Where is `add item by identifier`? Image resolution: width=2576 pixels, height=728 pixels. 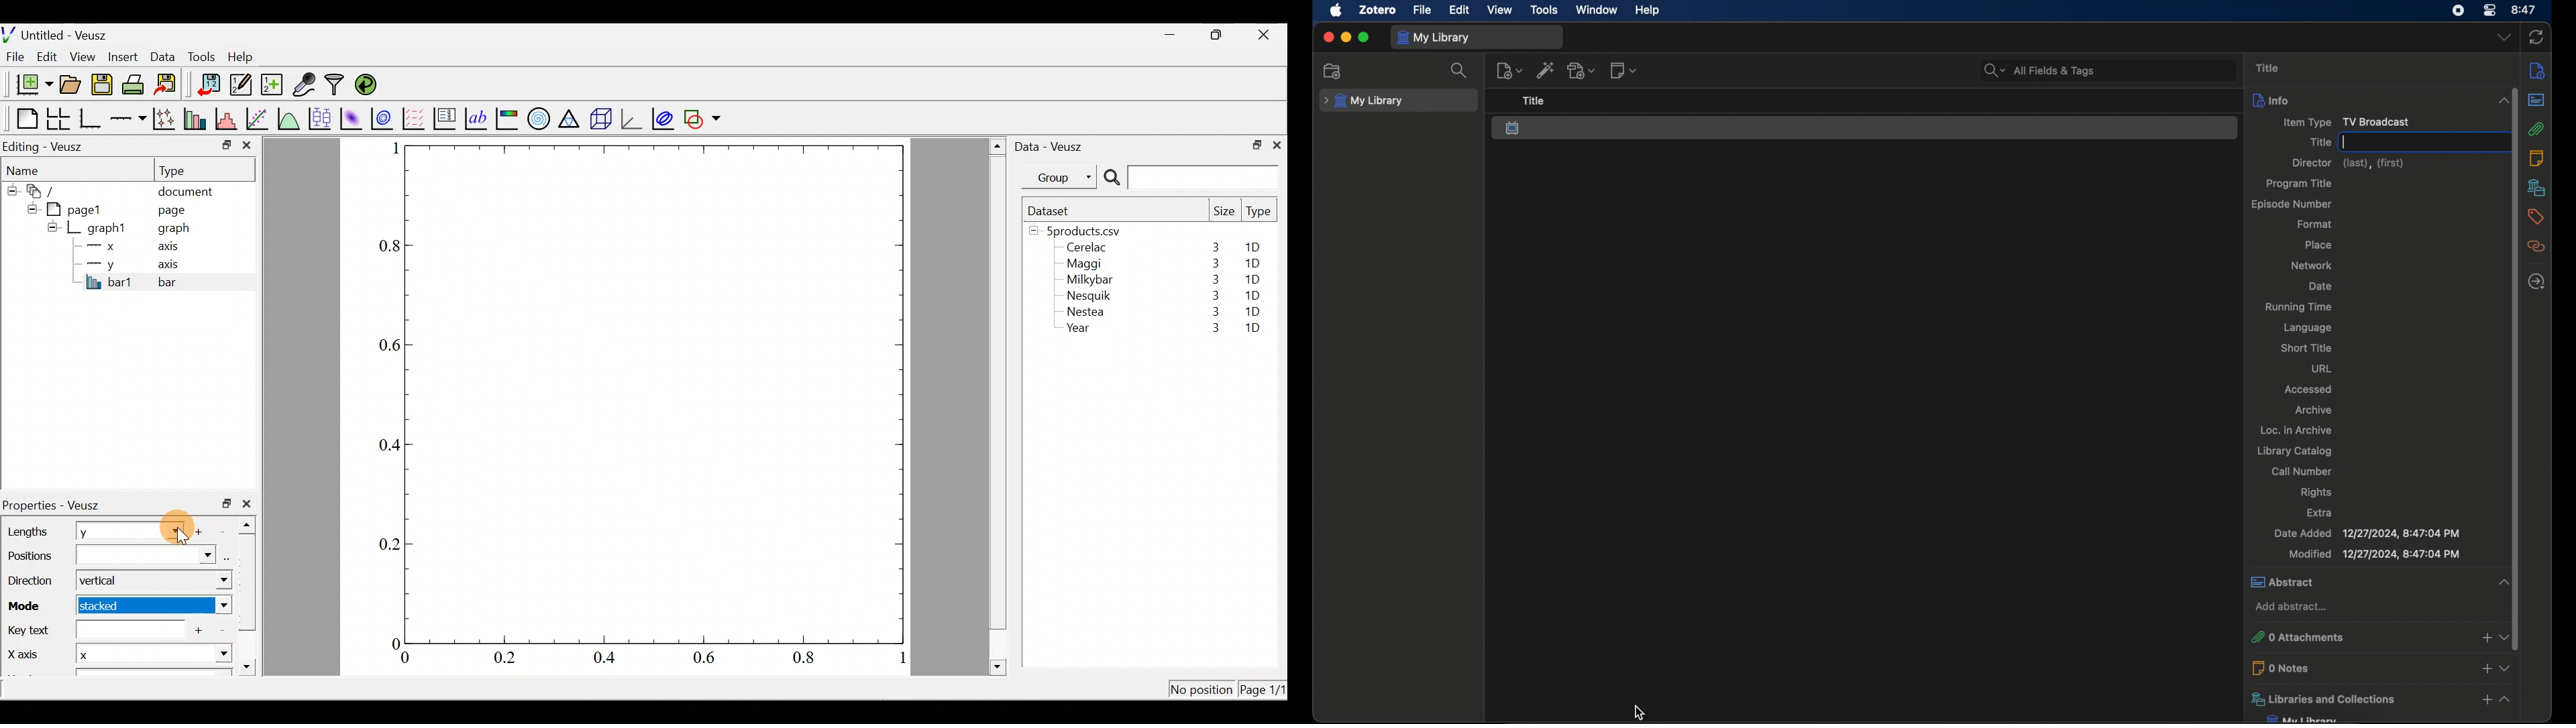 add item by identifier is located at coordinates (1546, 70).